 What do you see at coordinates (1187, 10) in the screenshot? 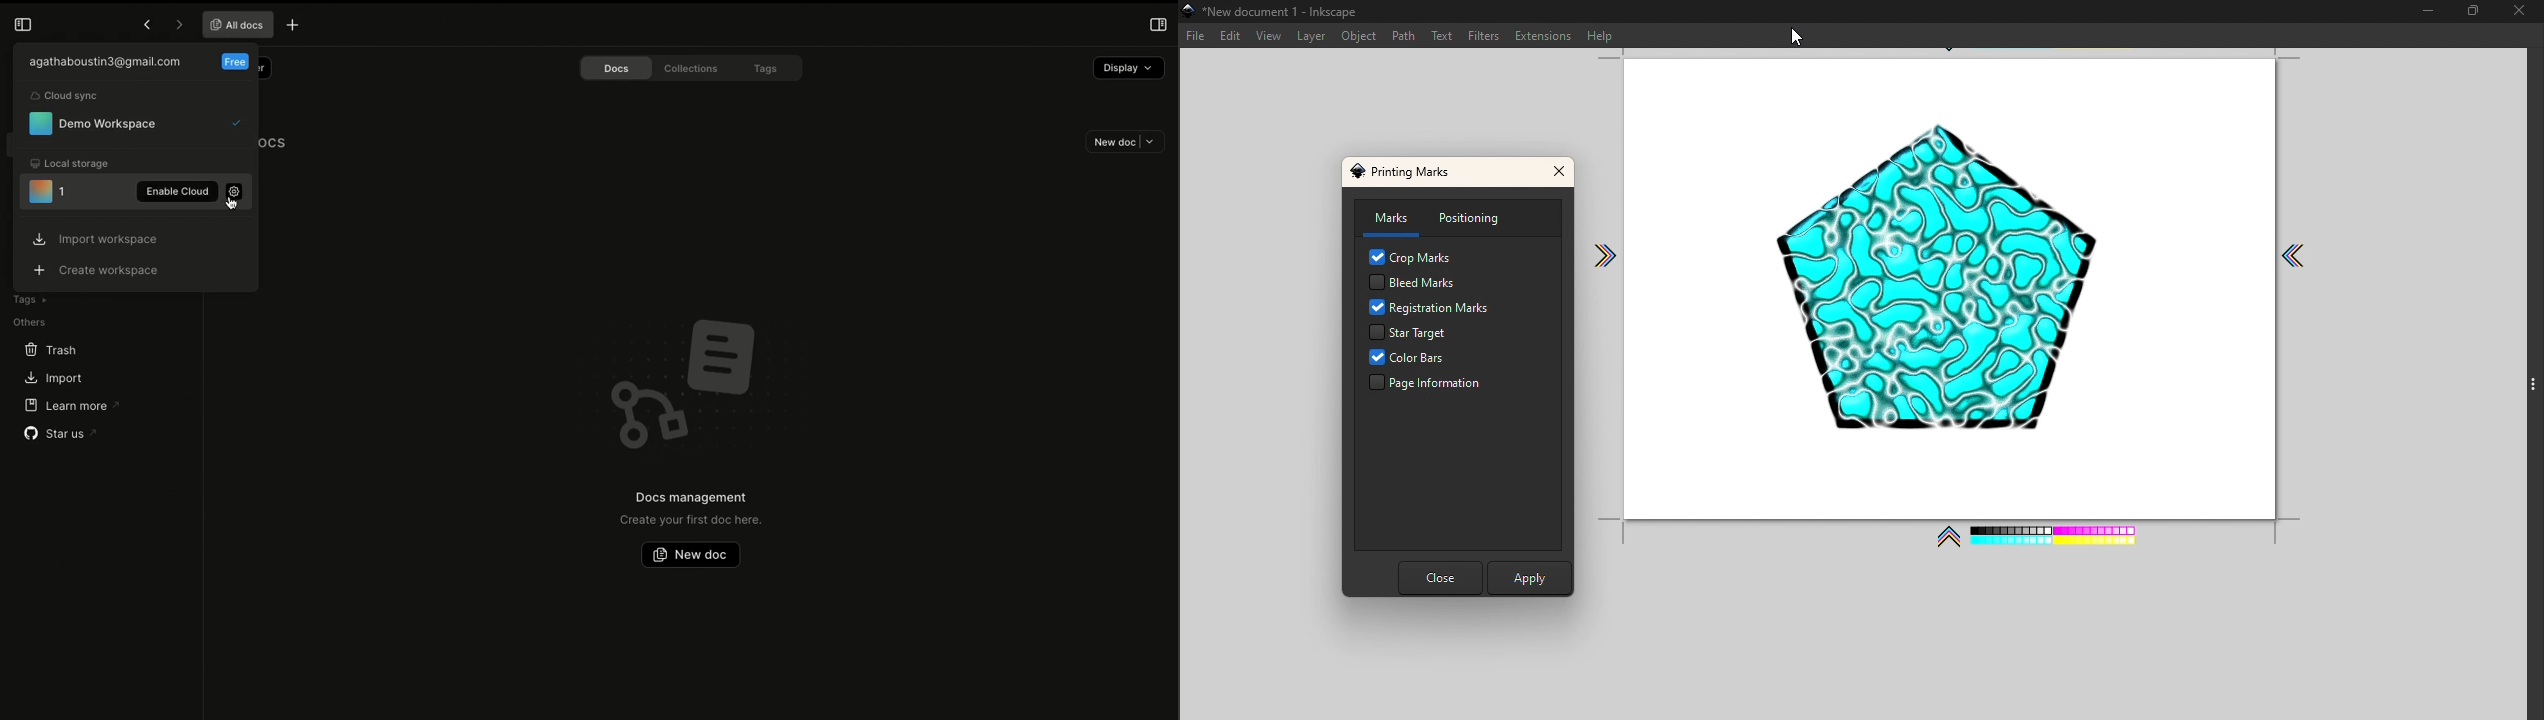
I see `app Icon` at bounding box center [1187, 10].